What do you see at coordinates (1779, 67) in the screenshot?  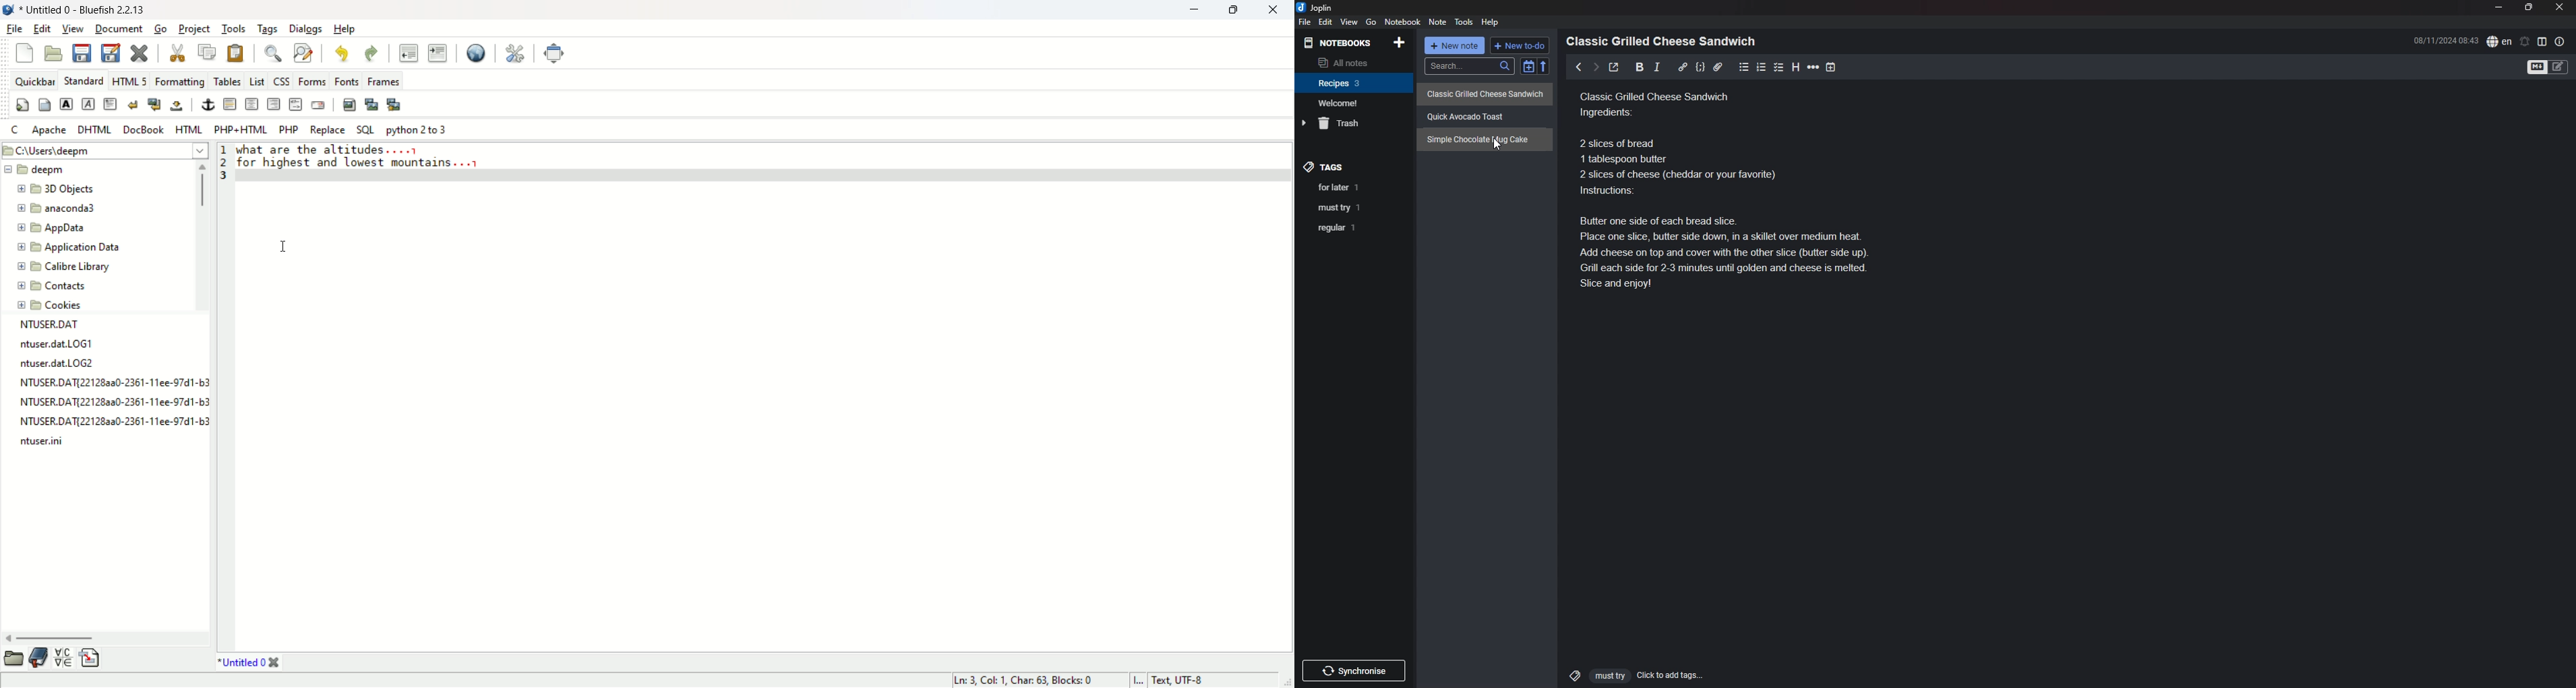 I see `checkbox` at bounding box center [1779, 67].